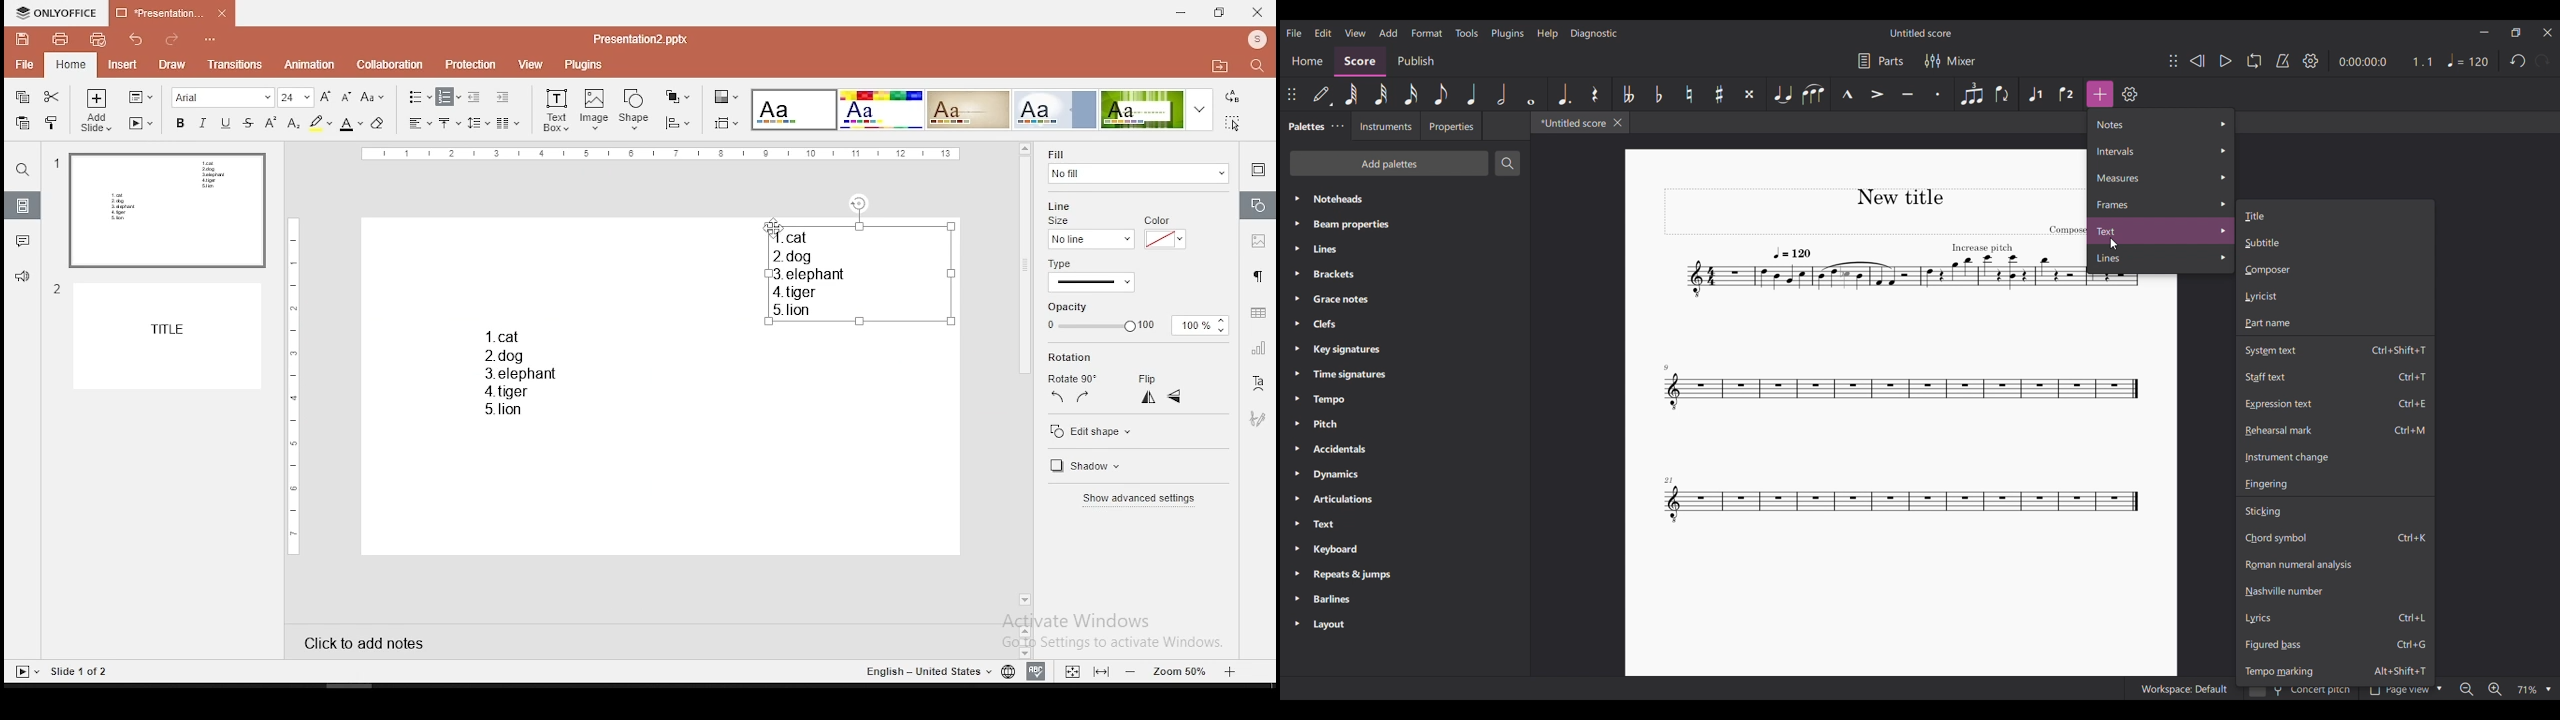 Image resolution: width=2576 pixels, height=728 pixels. I want to click on line type, so click(1092, 282).